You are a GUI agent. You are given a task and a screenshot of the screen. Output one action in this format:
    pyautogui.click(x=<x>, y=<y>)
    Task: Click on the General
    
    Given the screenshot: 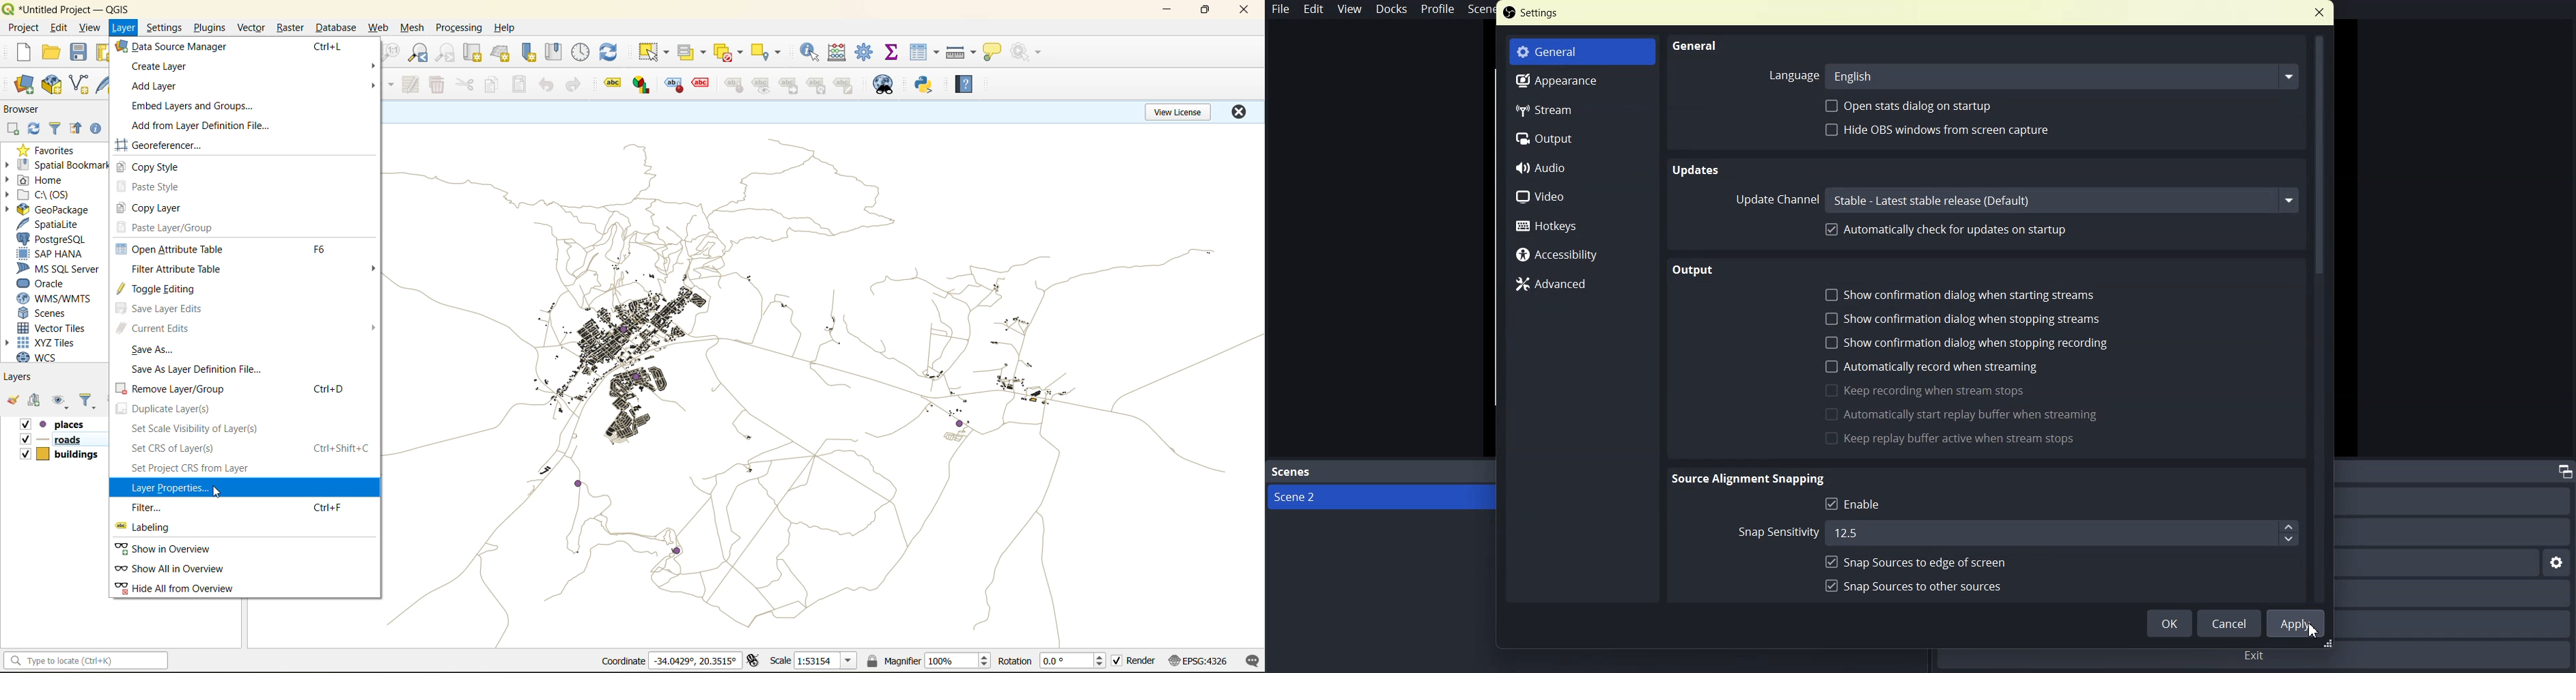 What is the action you would take?
    pyautogui.click(x=1582, y=53)
    